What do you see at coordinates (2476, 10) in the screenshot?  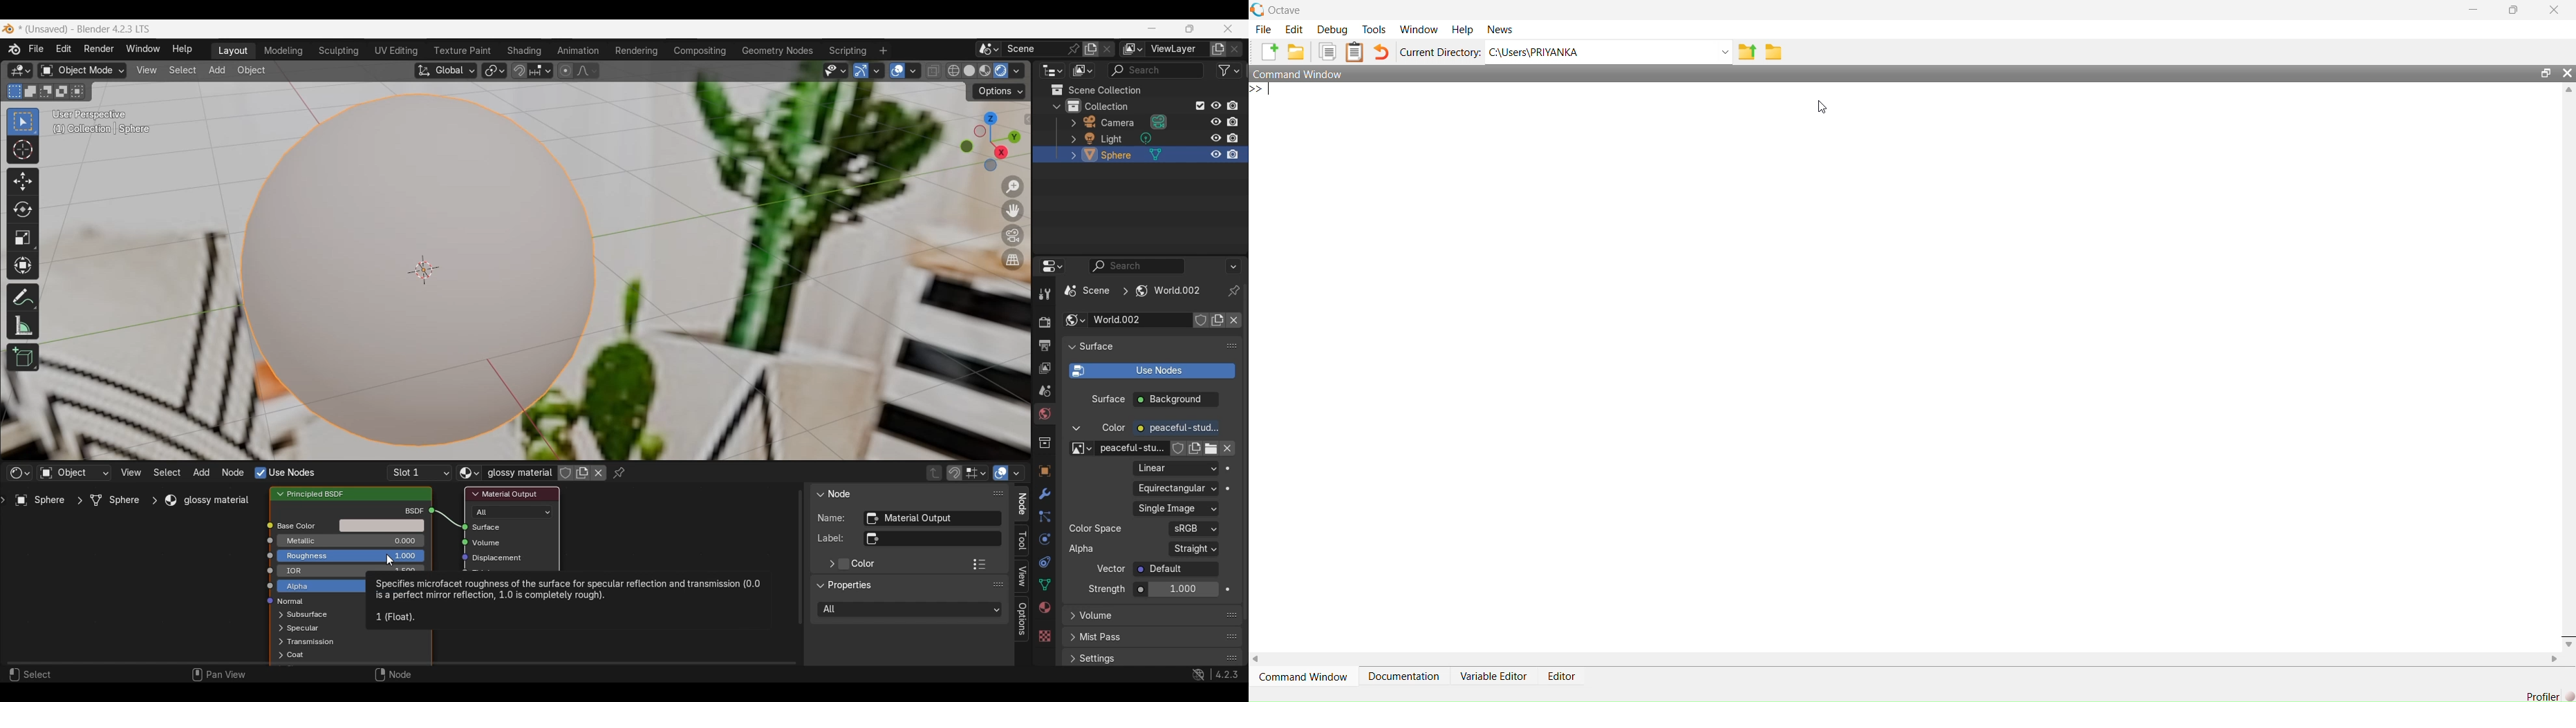 I see `Minimize` at bounding box center [2476, 10].